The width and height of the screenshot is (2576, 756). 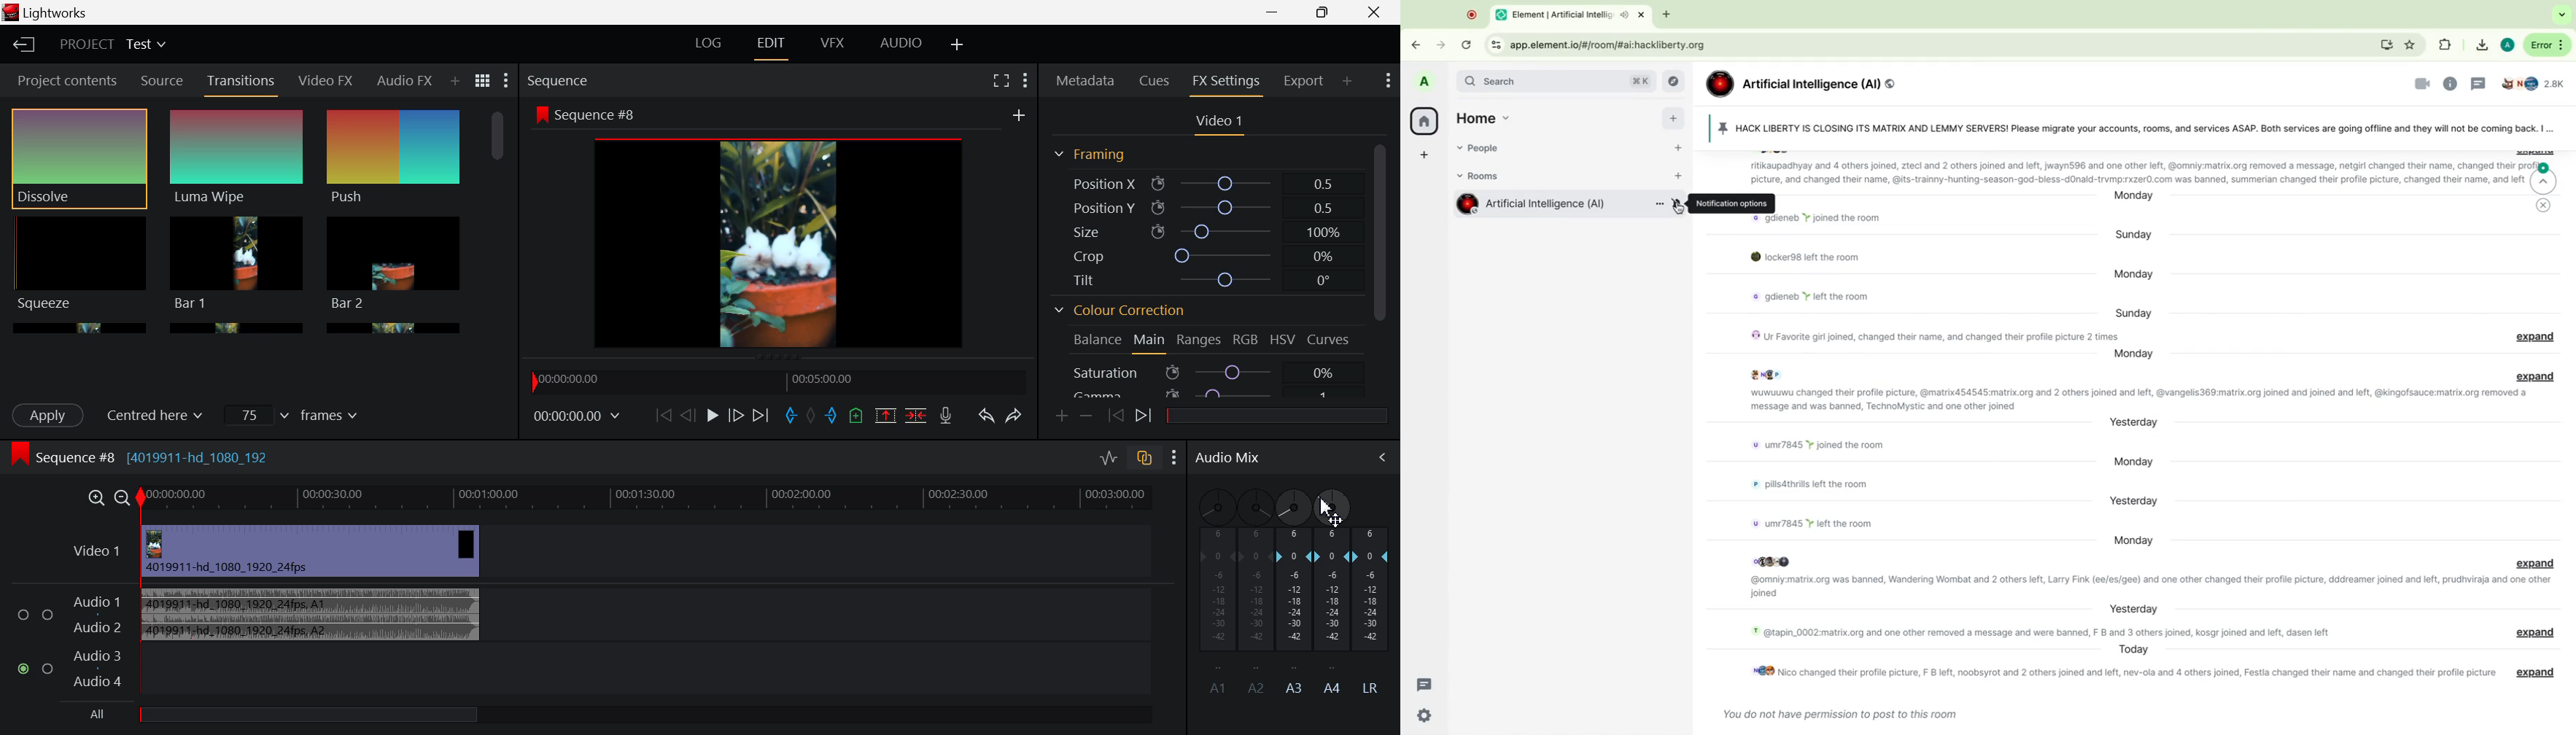 What do you see at coordinates (394, 263) in the screenshot?
I see `Bar 1` at bounding box center [394, 263].